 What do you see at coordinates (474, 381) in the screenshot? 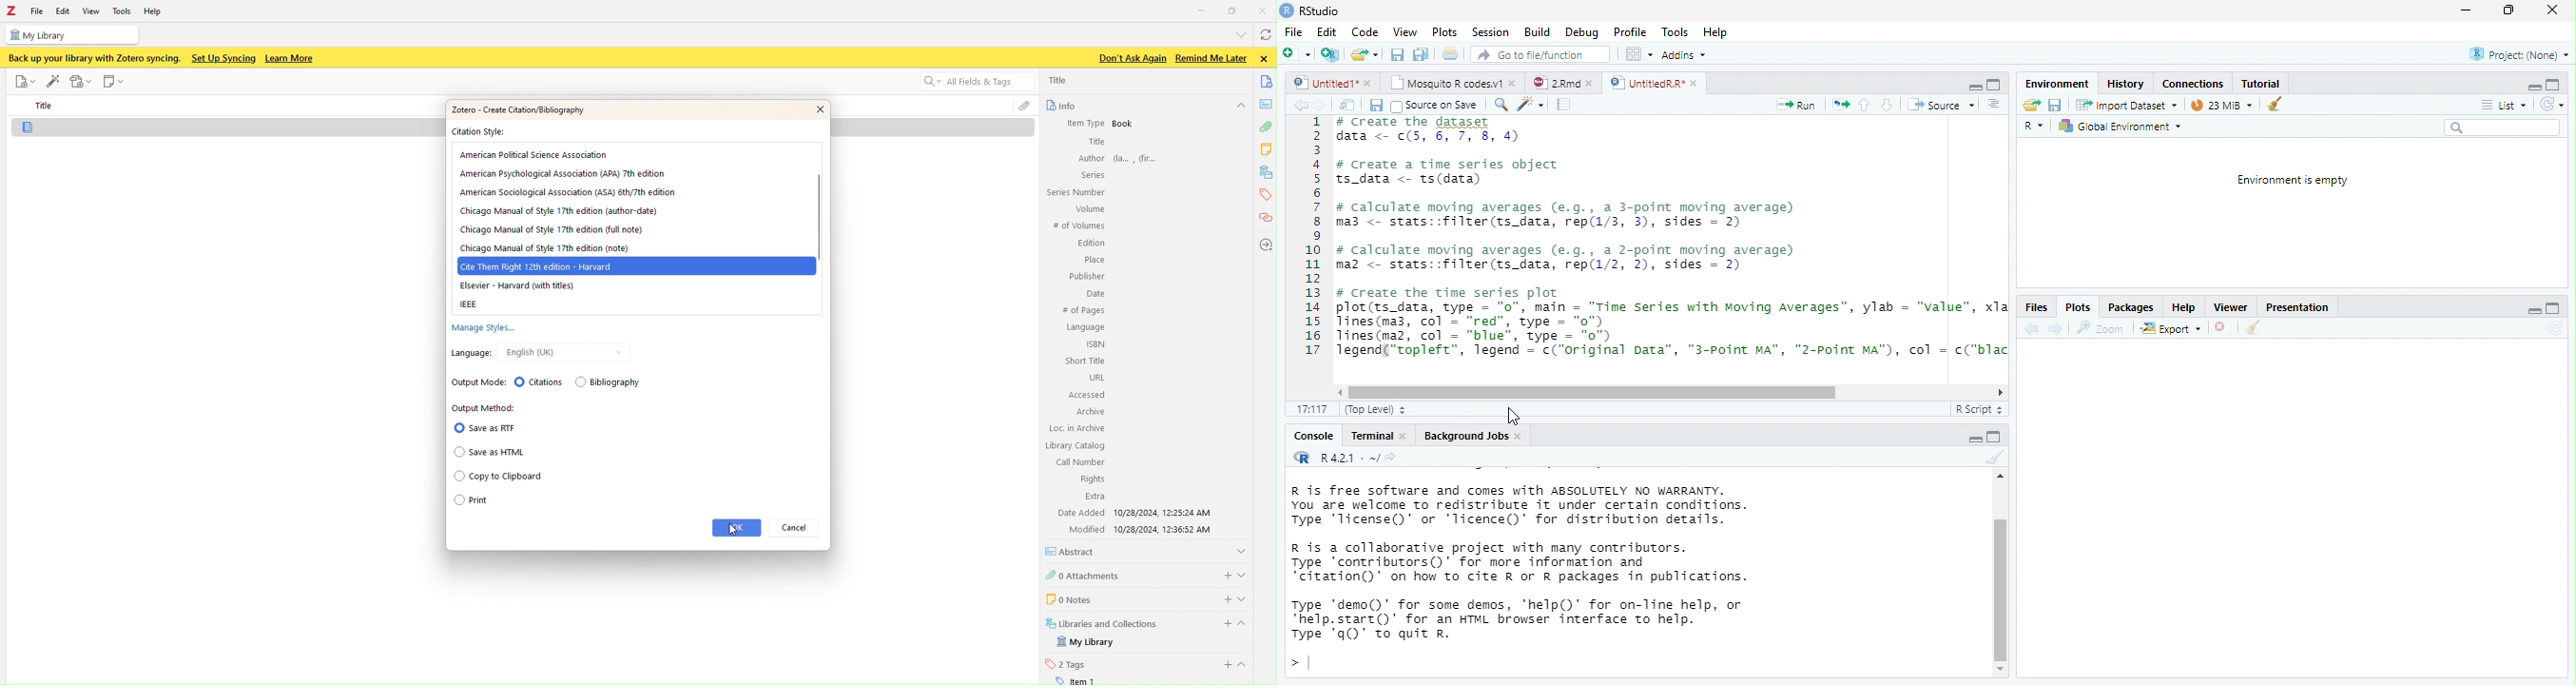
I see `Output Mode:` at bounding box center [474, 381].